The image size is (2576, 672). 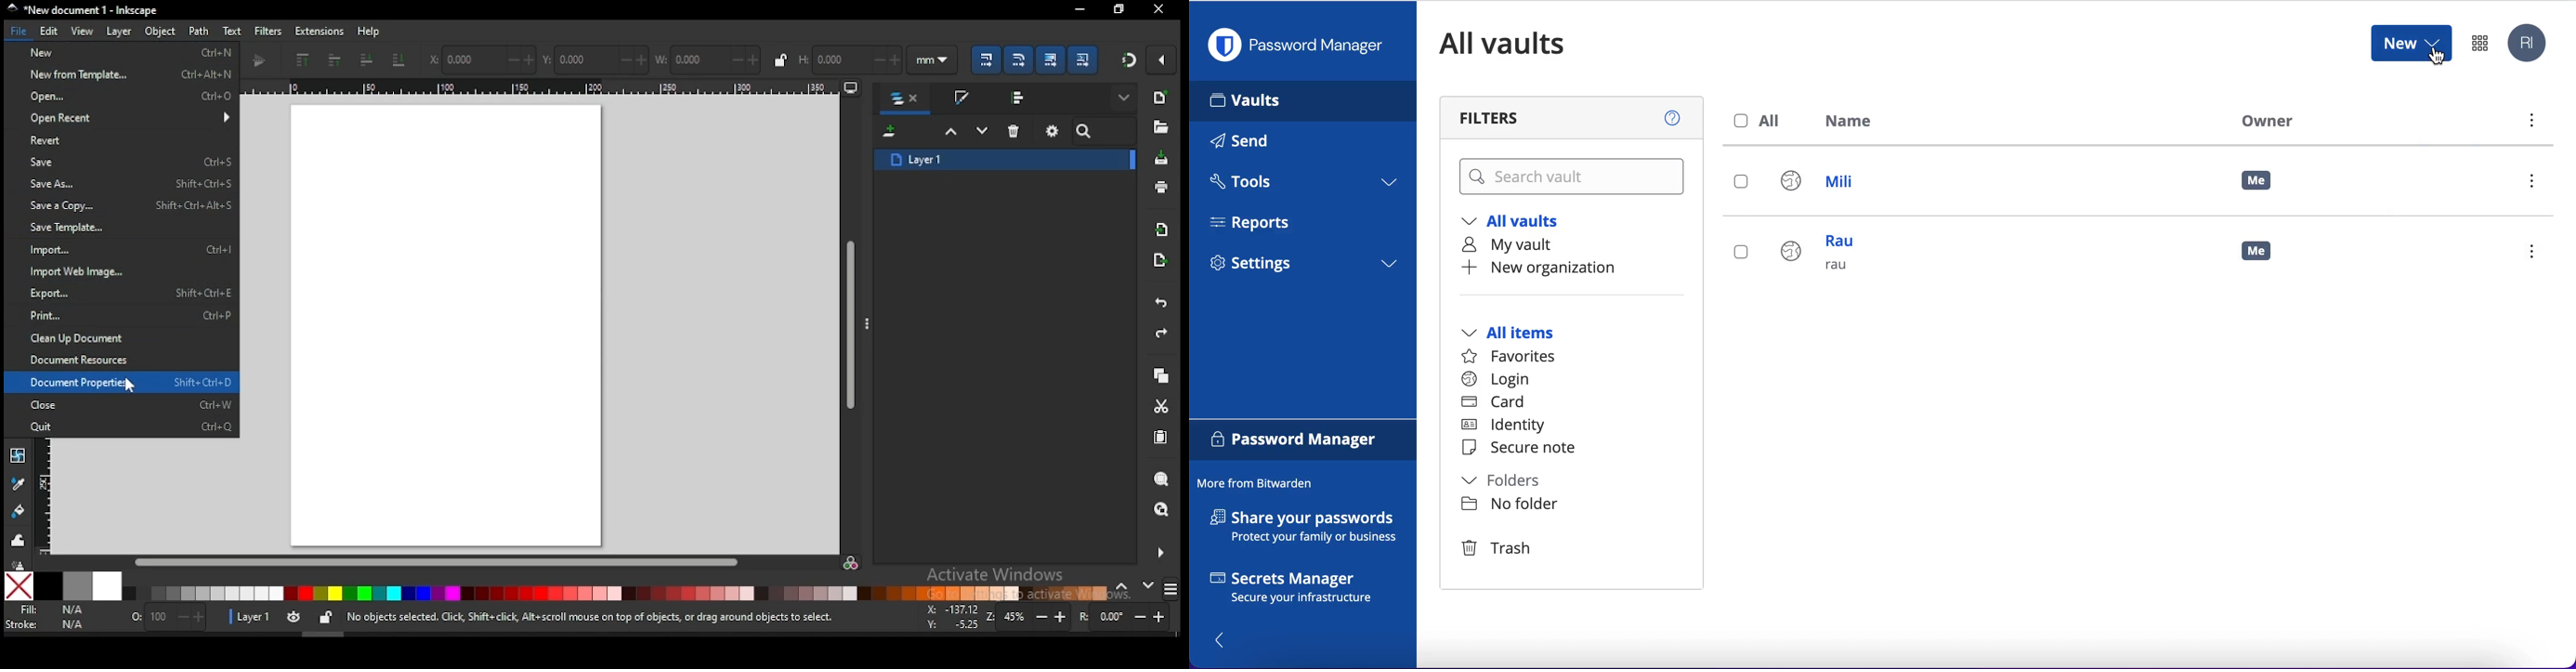 What do you see at coordinates (1524, 334) in the screenshot?
I see `all items` at bounding box center [1524, 334].